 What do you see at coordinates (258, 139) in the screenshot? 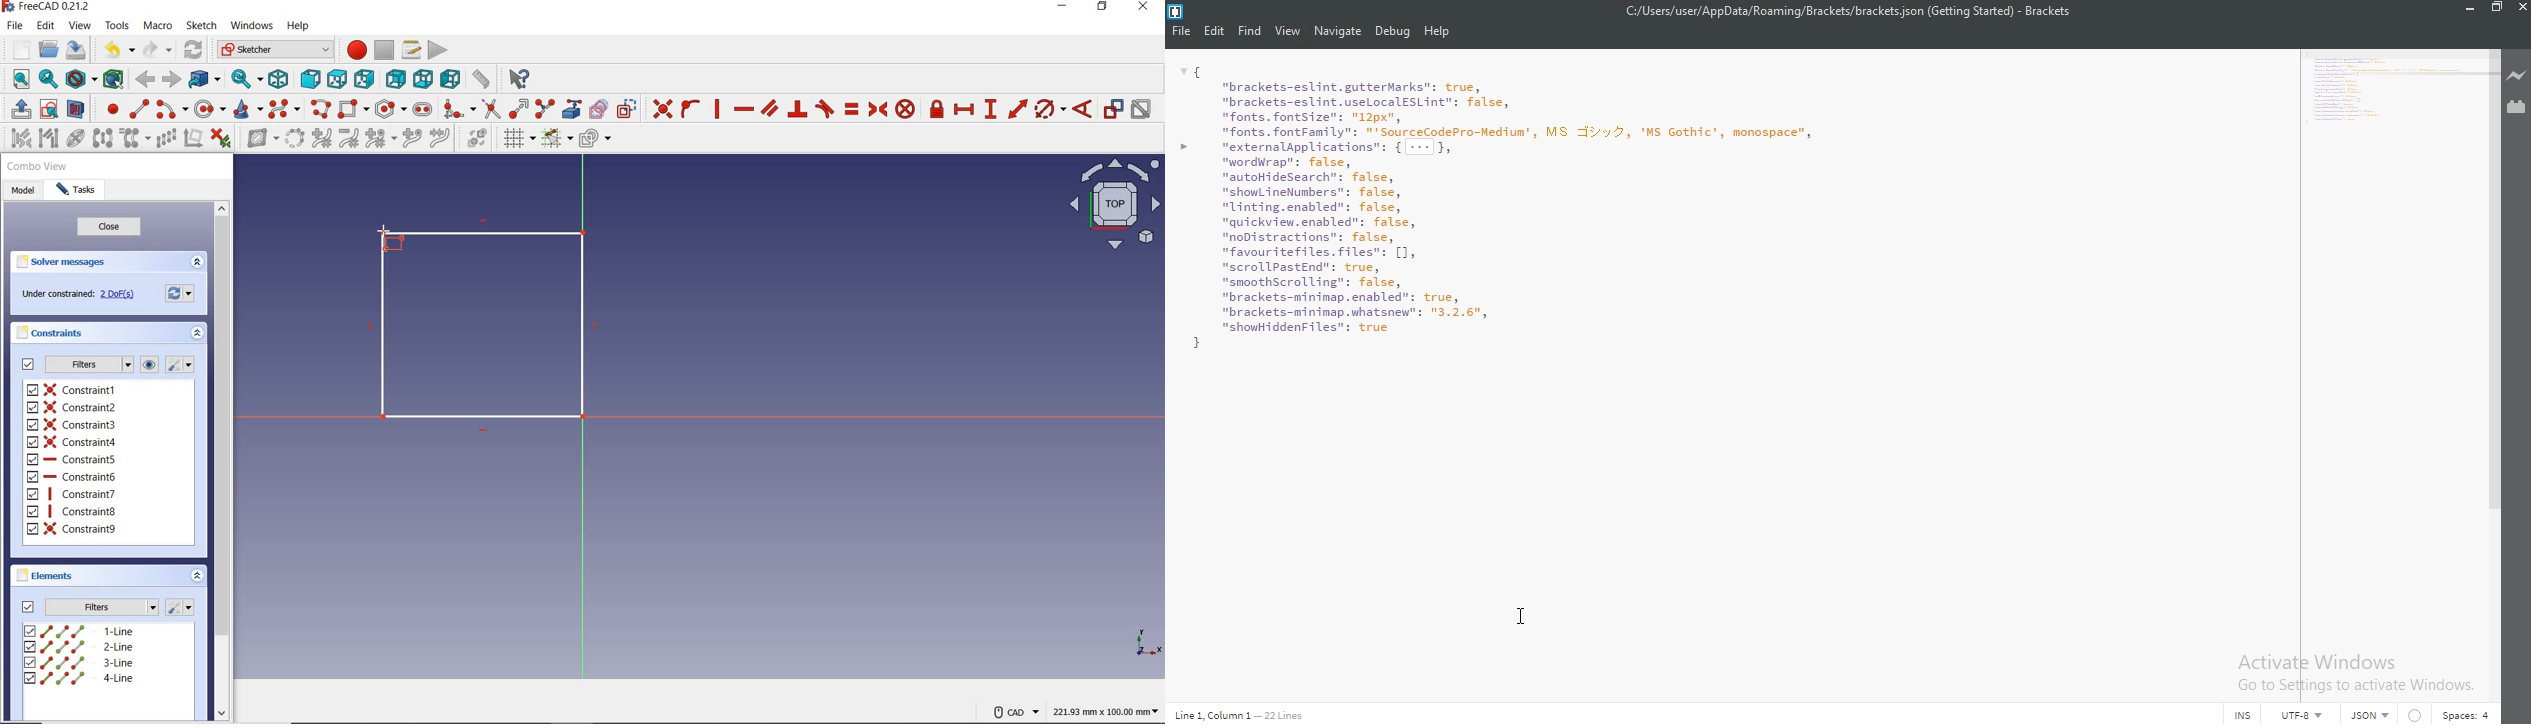
I see `show/hide B-Spline information layer` at bounding box center [258, 139].